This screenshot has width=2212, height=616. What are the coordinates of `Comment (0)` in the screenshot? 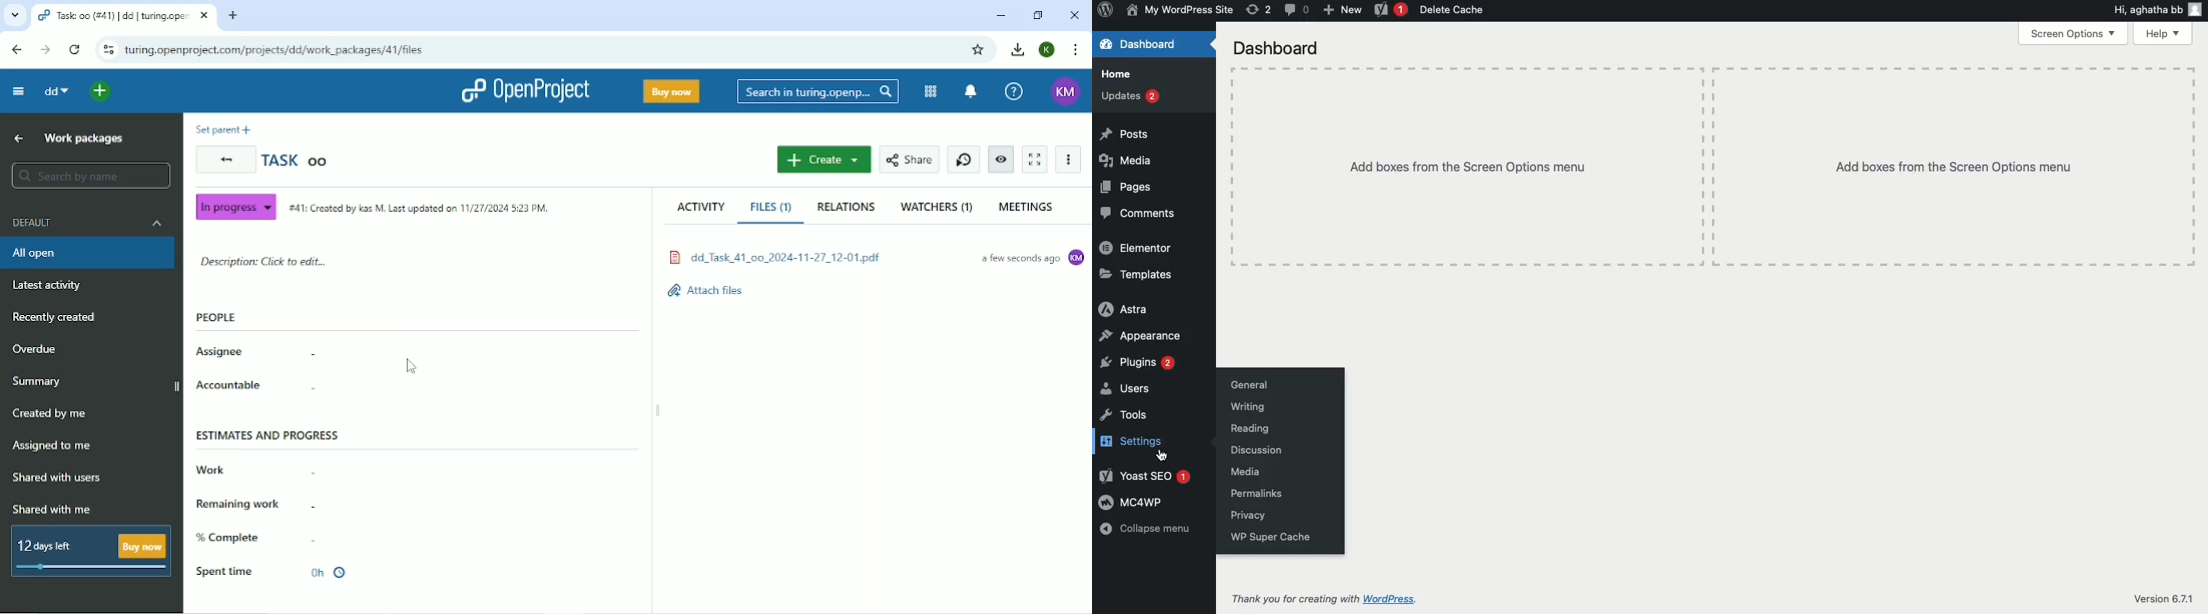 It's located at (1296, 9).